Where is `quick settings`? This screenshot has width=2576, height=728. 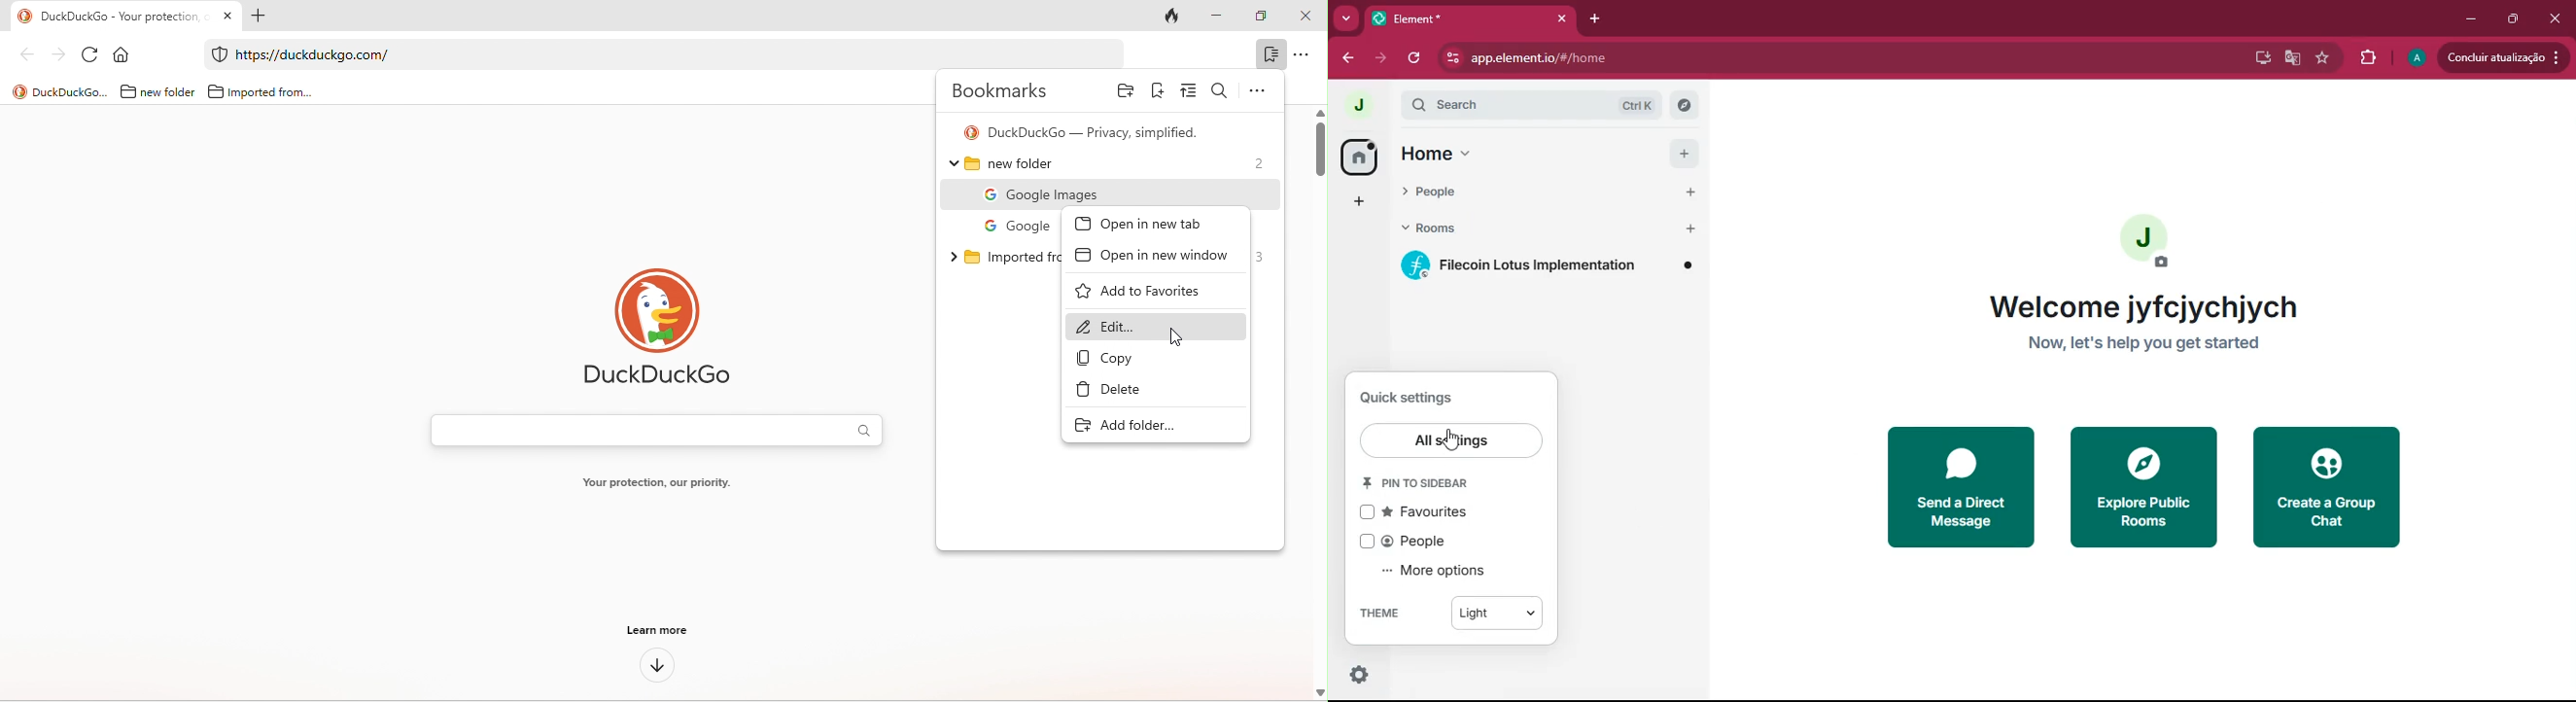
quick settings is located at coordinates (1411, 397).